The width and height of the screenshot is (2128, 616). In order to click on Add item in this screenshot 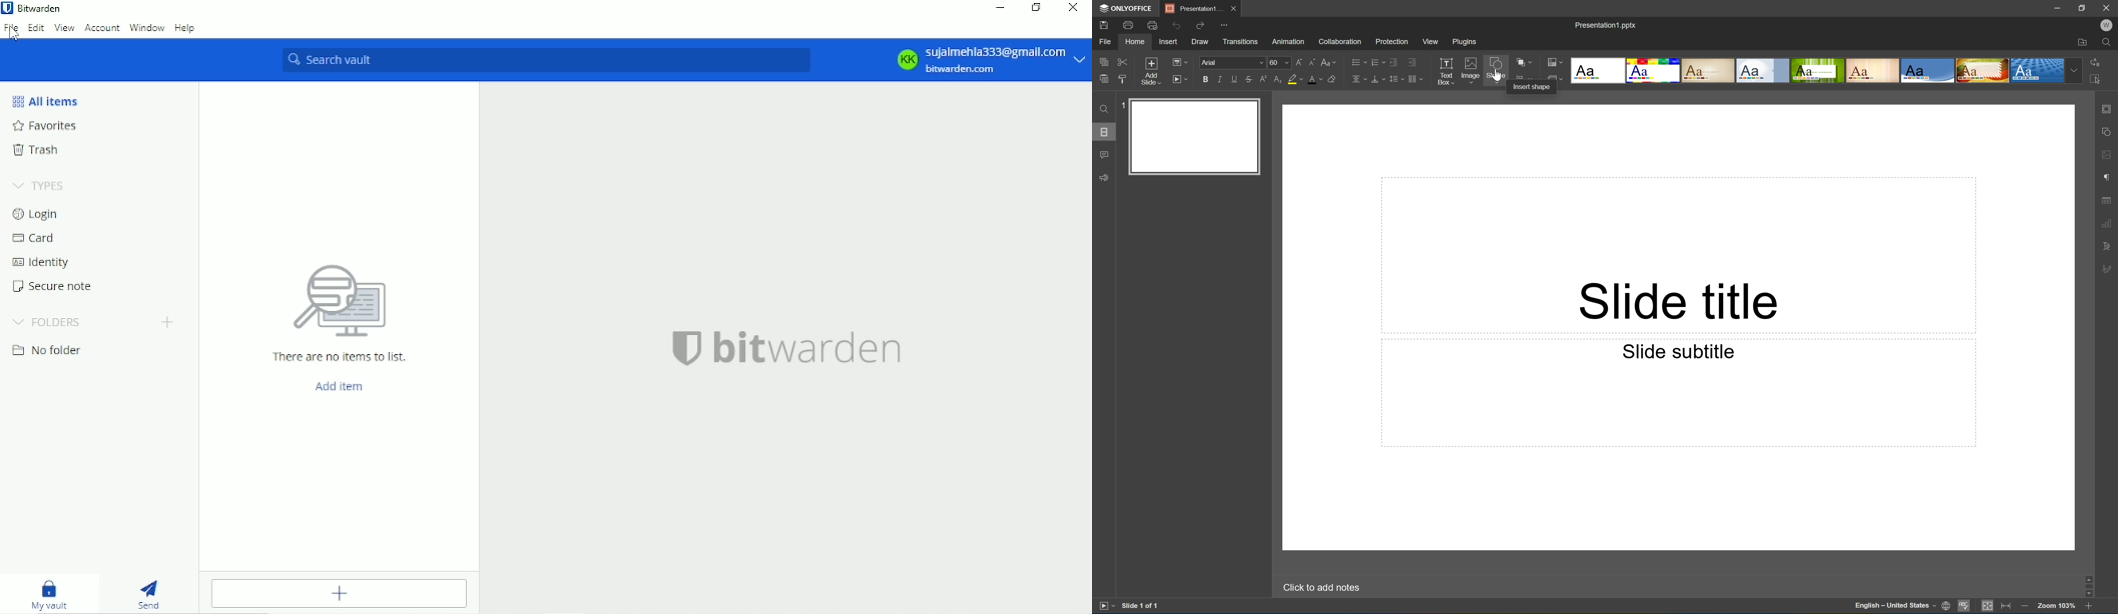, I will do `click(343, 595)`.